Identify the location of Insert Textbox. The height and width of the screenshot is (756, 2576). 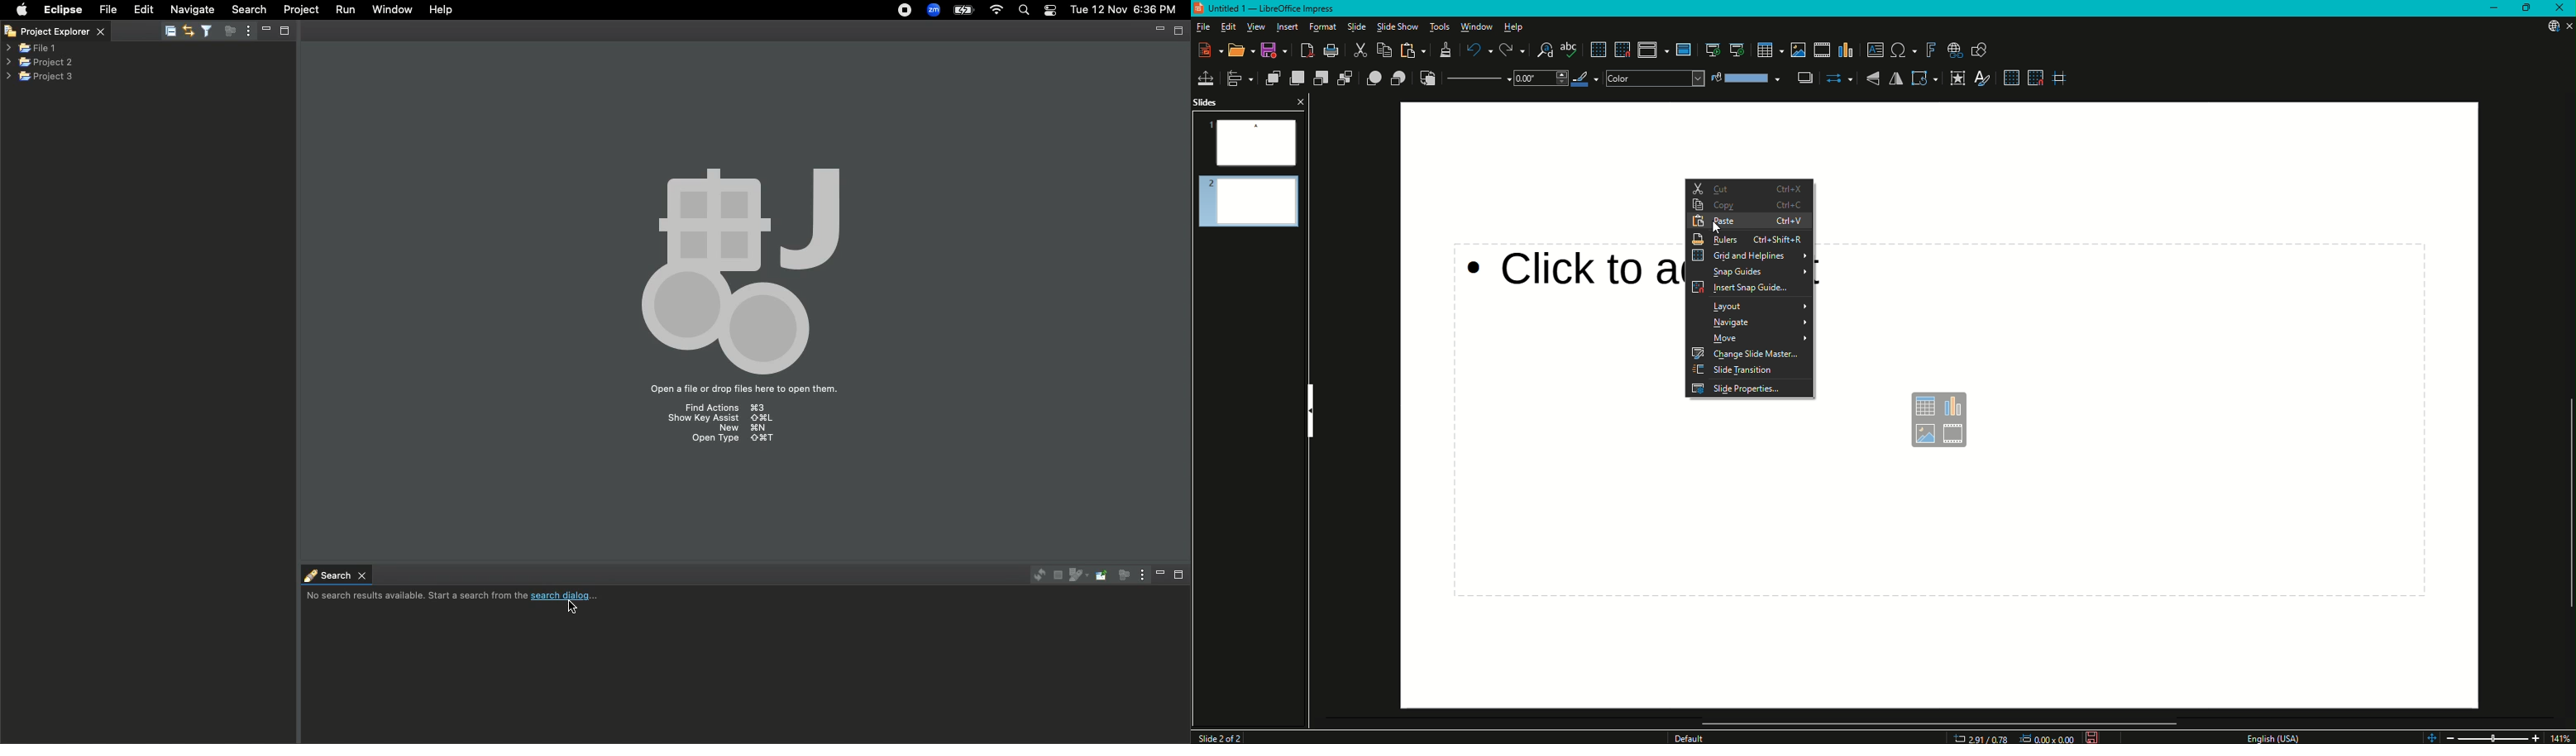
(1873, 51).